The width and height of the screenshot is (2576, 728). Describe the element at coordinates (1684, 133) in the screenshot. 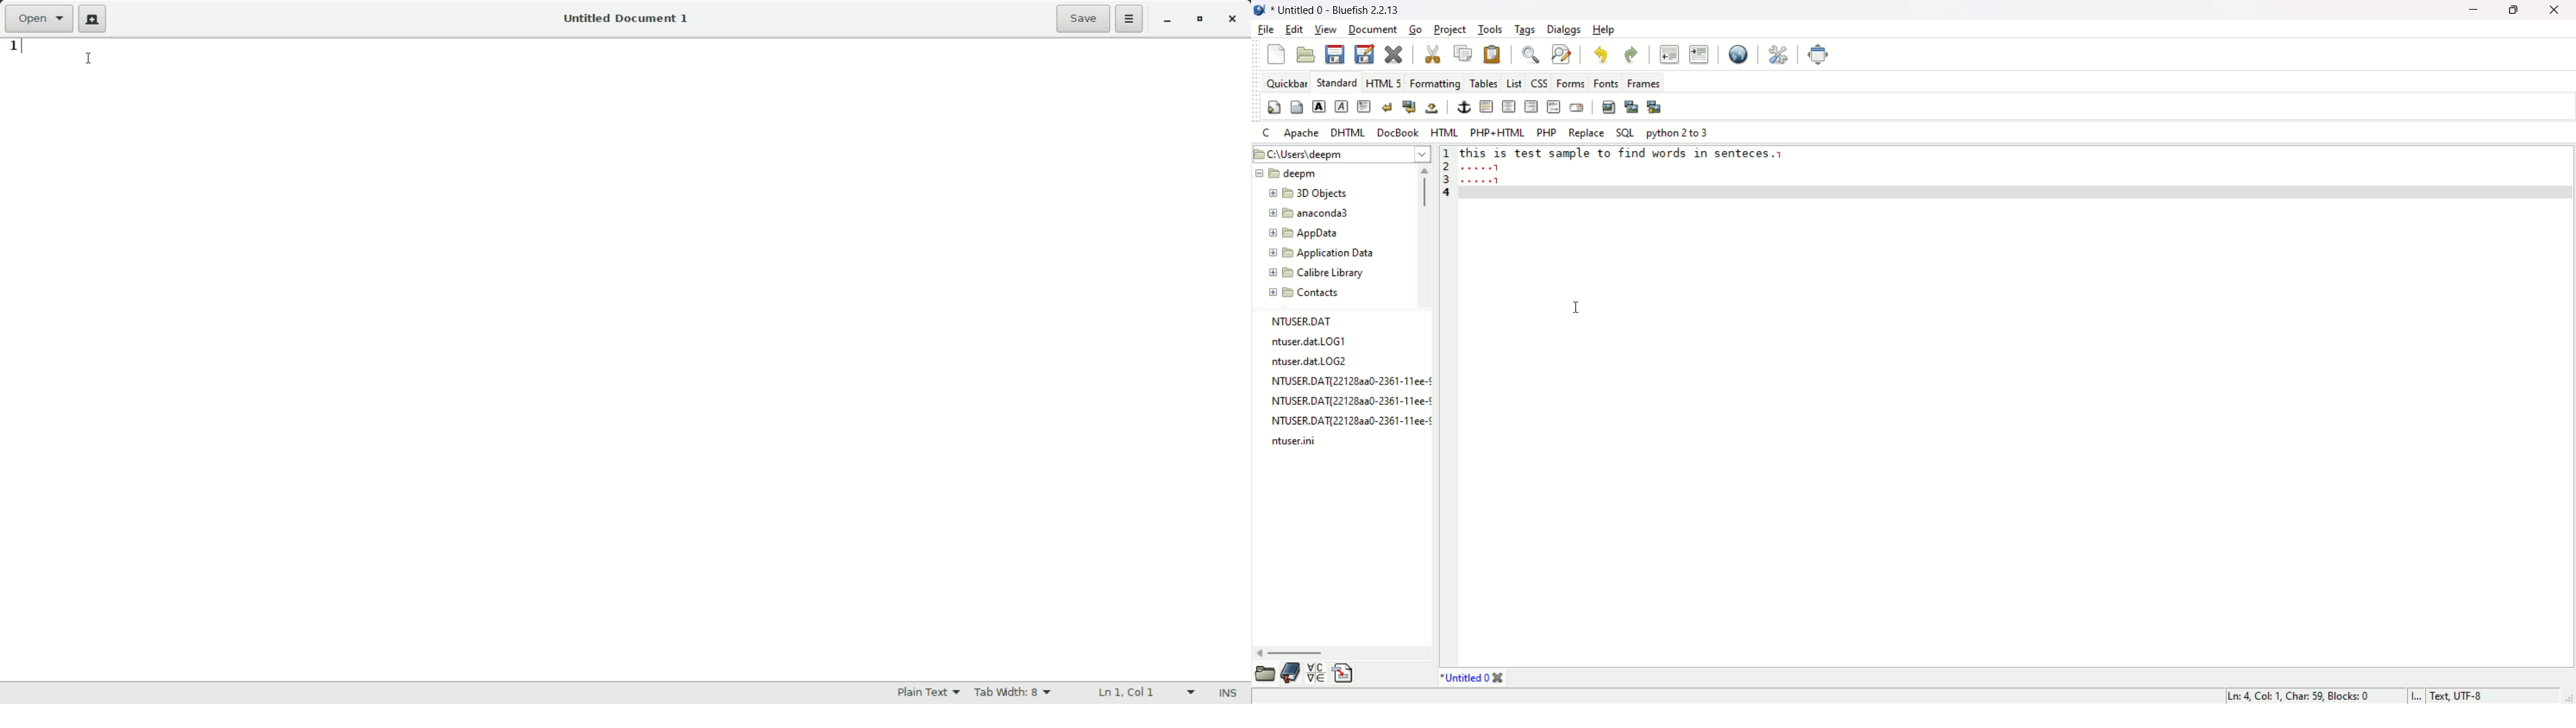

I see `Python 2 to 3` at that location.